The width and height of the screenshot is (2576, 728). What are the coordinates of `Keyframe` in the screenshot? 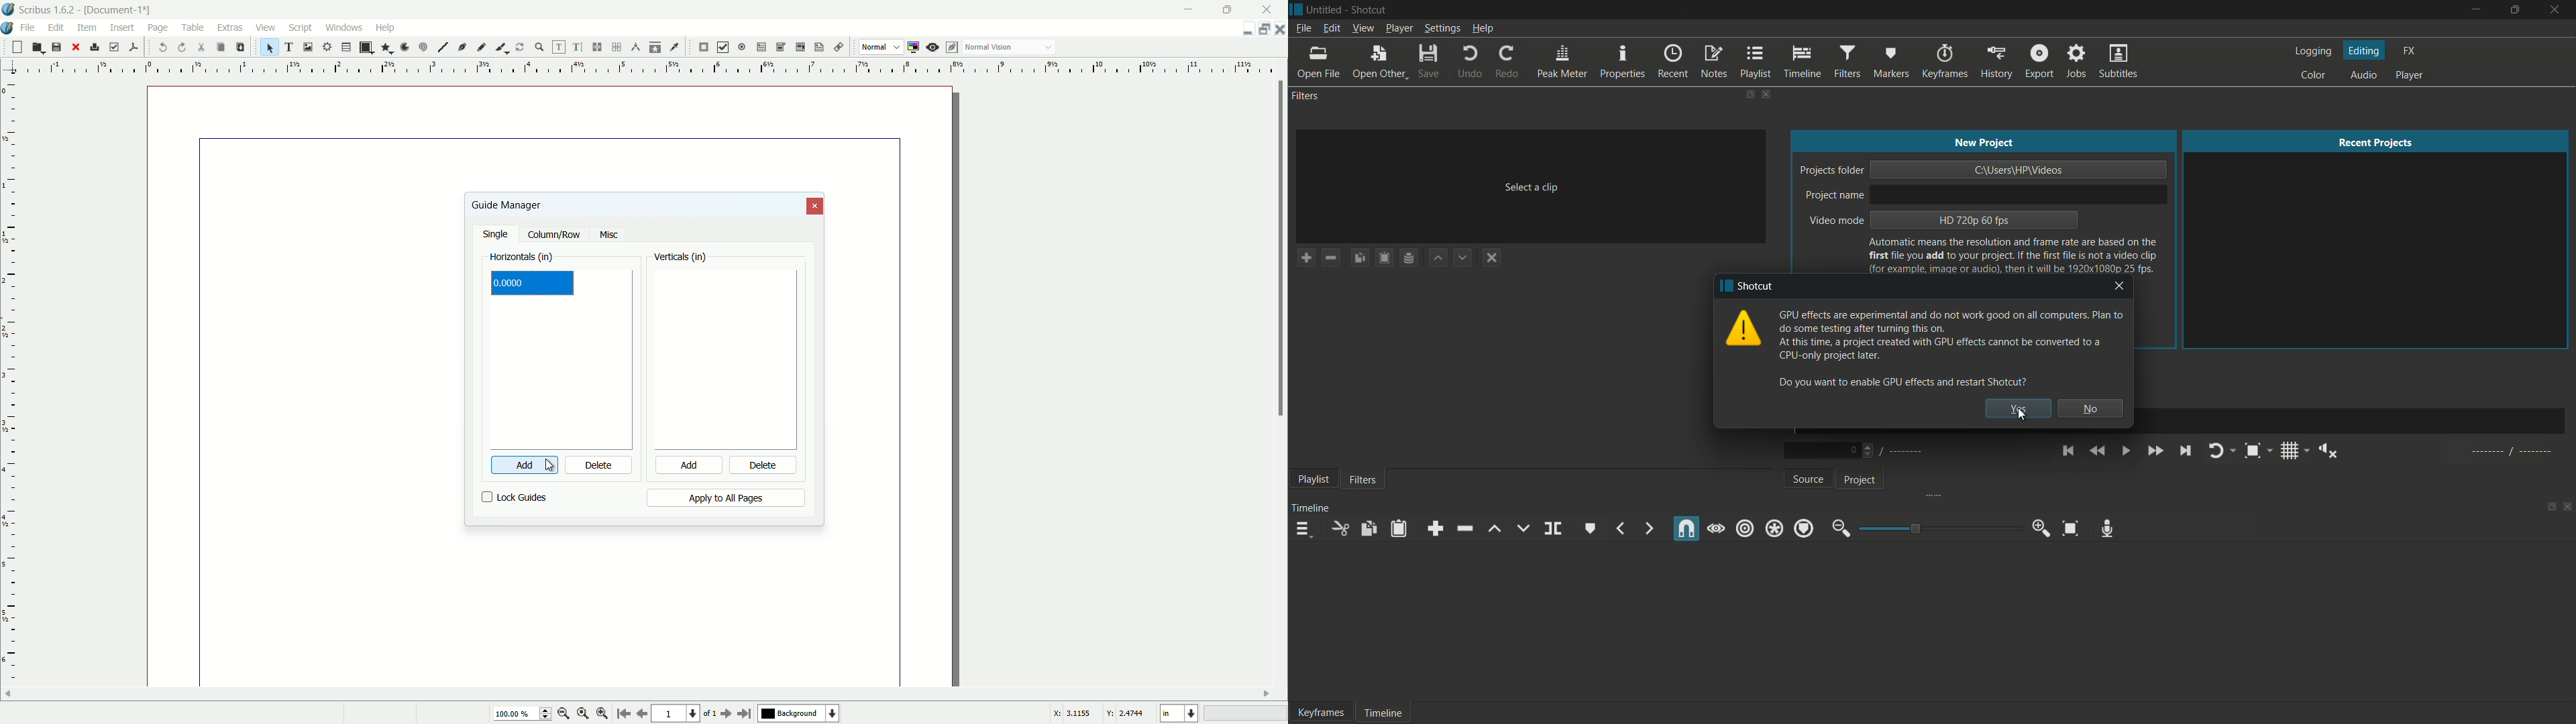 It's located at (1317, 711).